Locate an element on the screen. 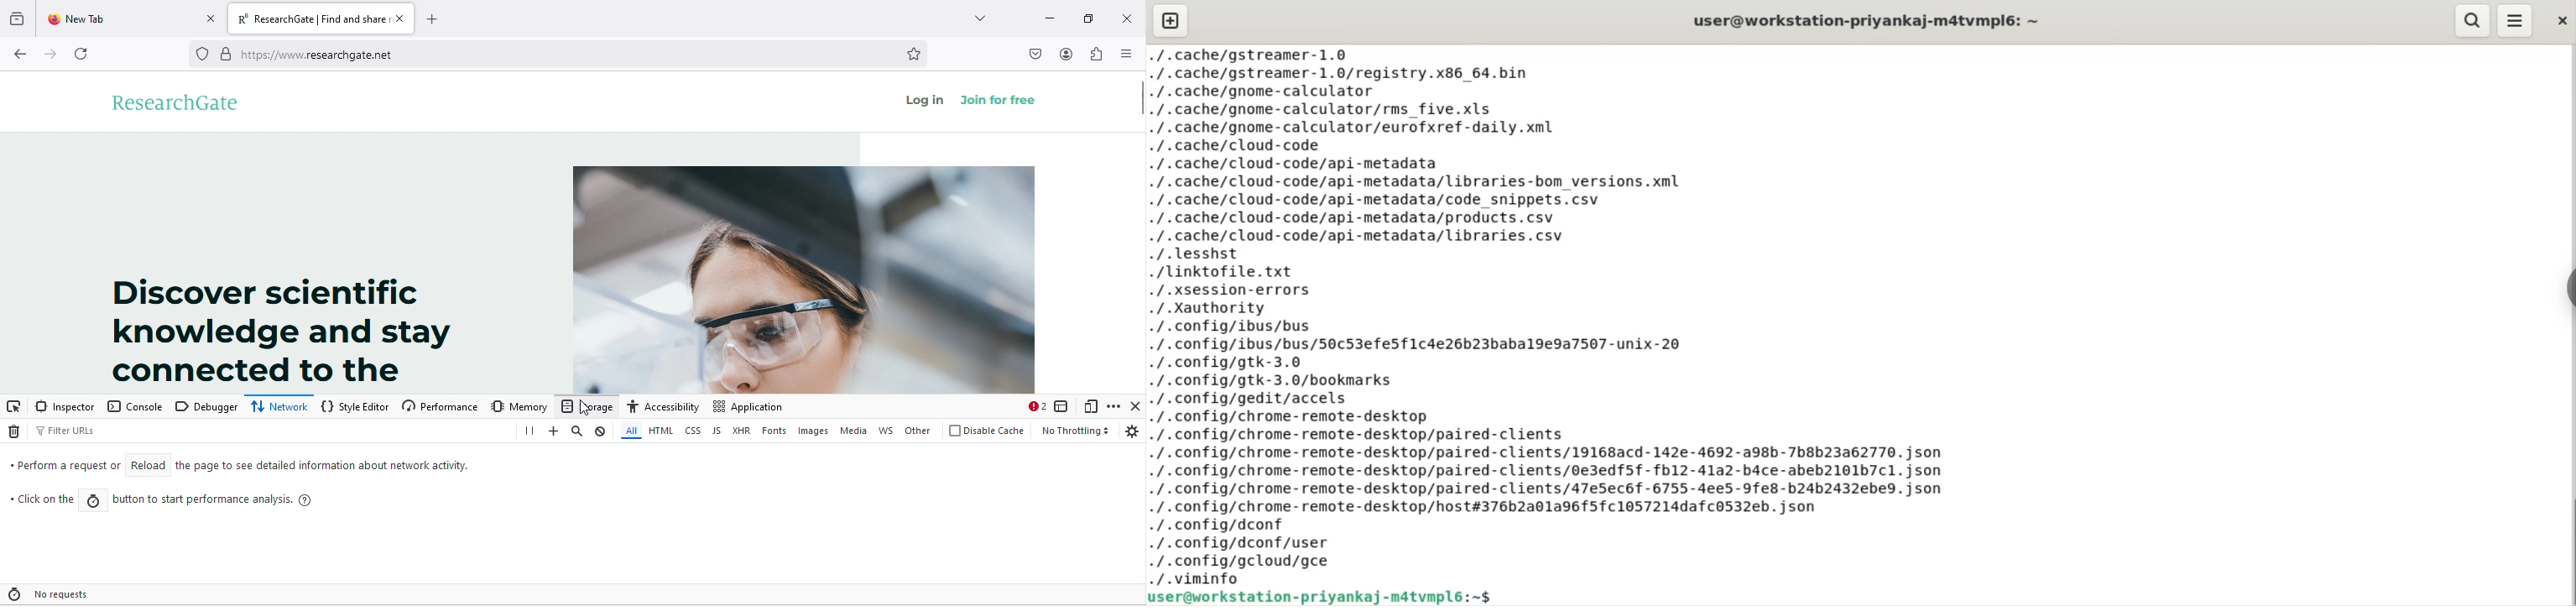 Image resolution: width=2576 pixels, height=616 pixels. network is located at coordinates (277, 404).